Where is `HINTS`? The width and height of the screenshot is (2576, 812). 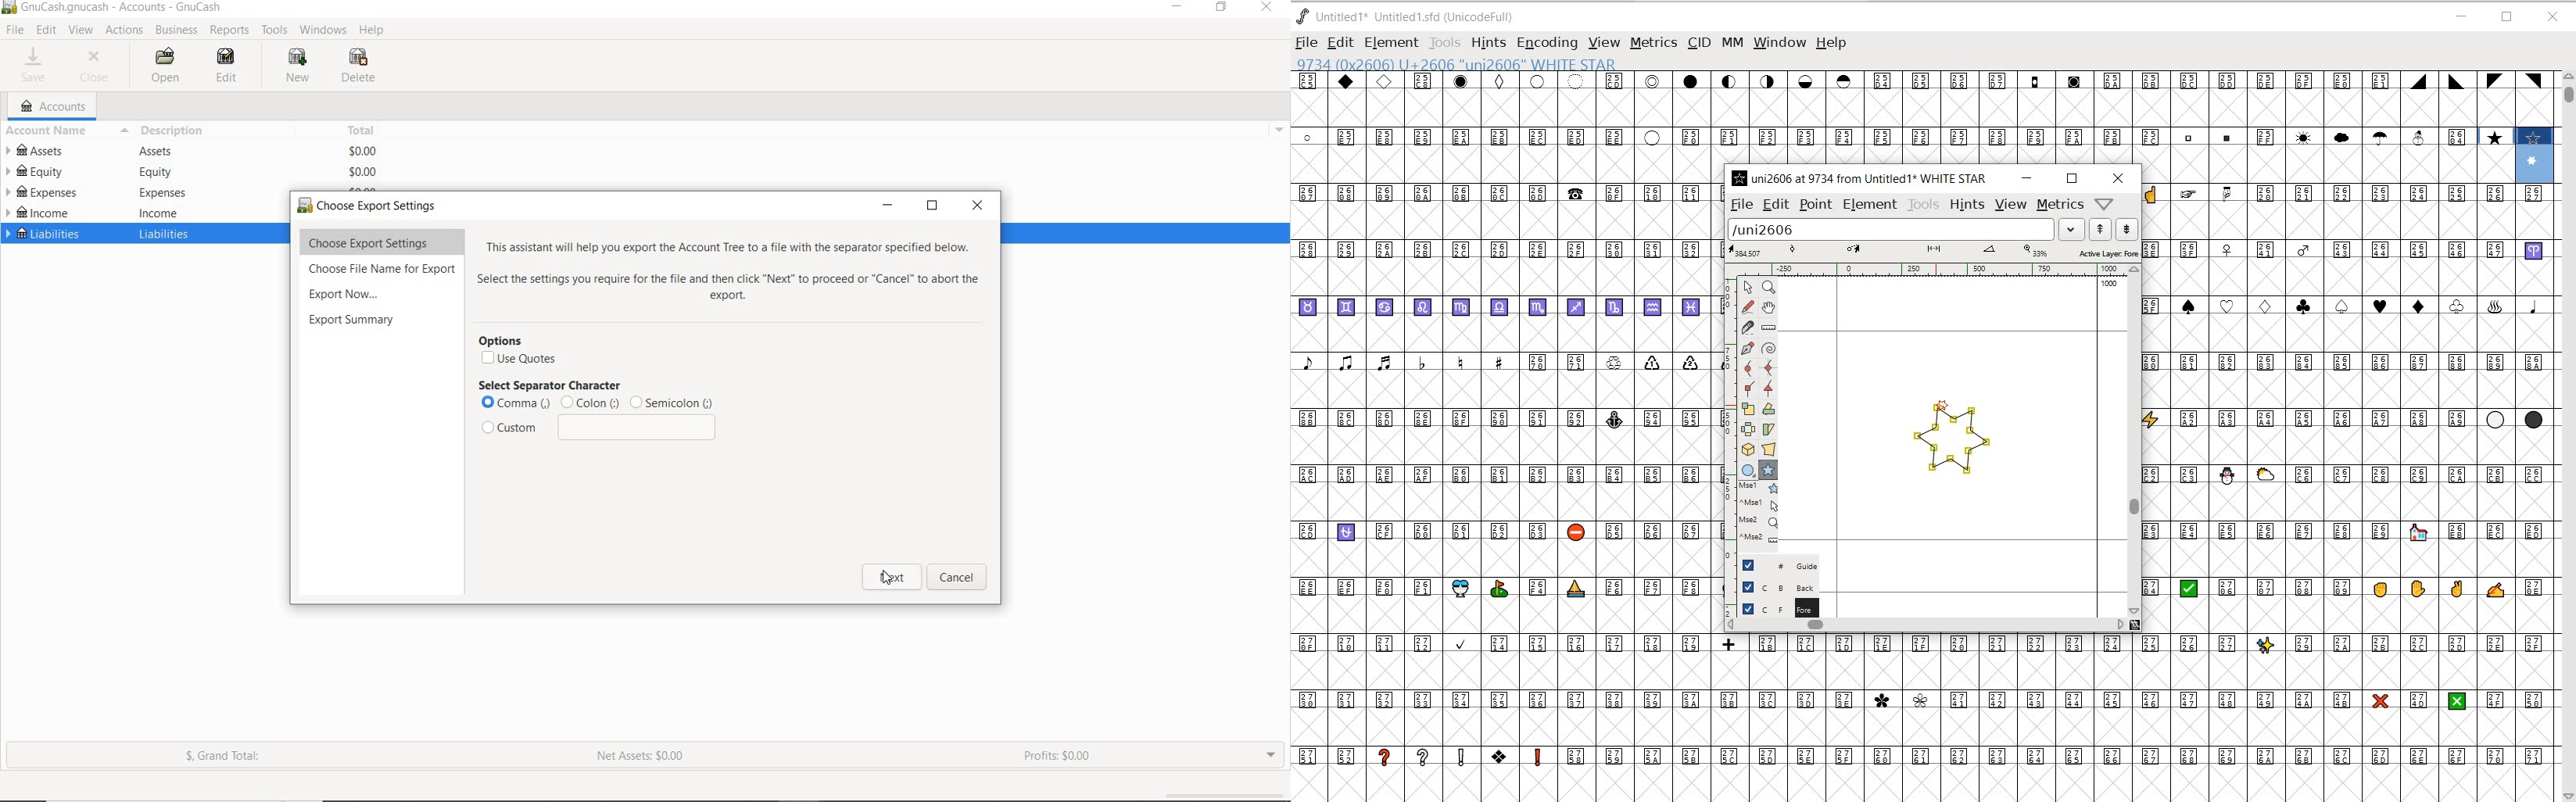
HINTS is located at coordinates (1489, 44).